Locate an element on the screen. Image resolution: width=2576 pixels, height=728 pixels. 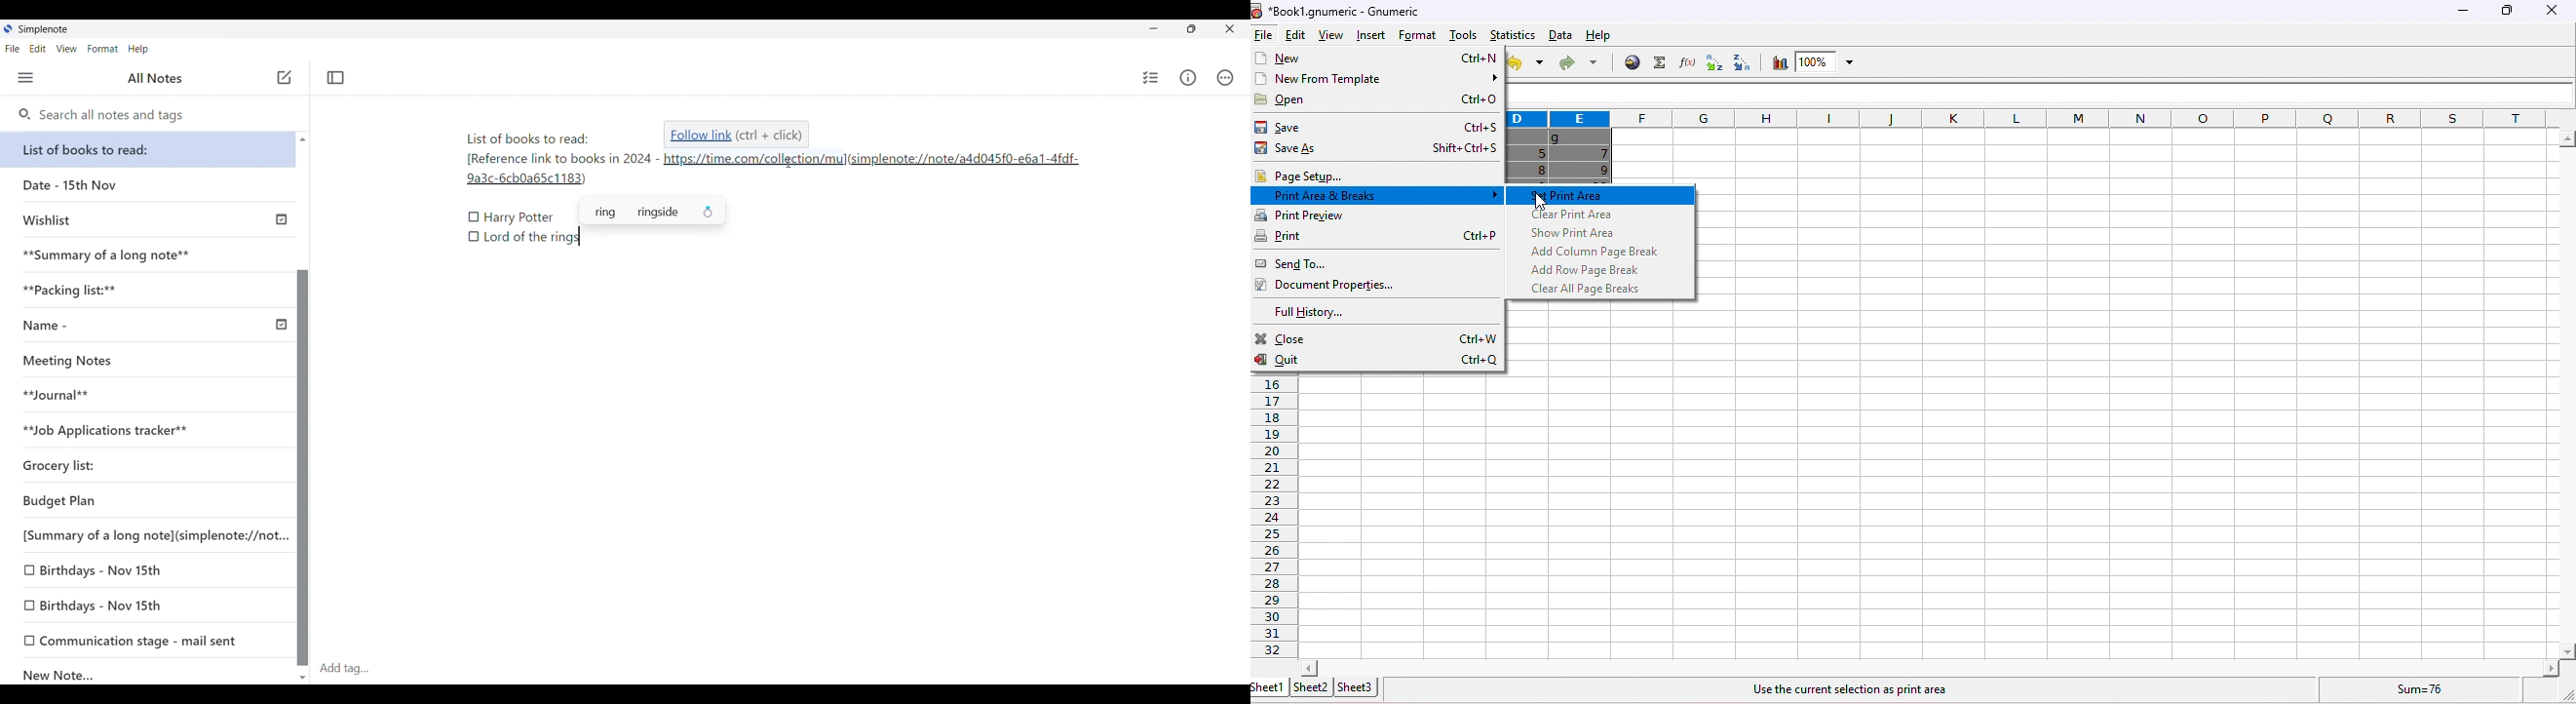
page set up and breaks is located at coordinates (1376, 196).